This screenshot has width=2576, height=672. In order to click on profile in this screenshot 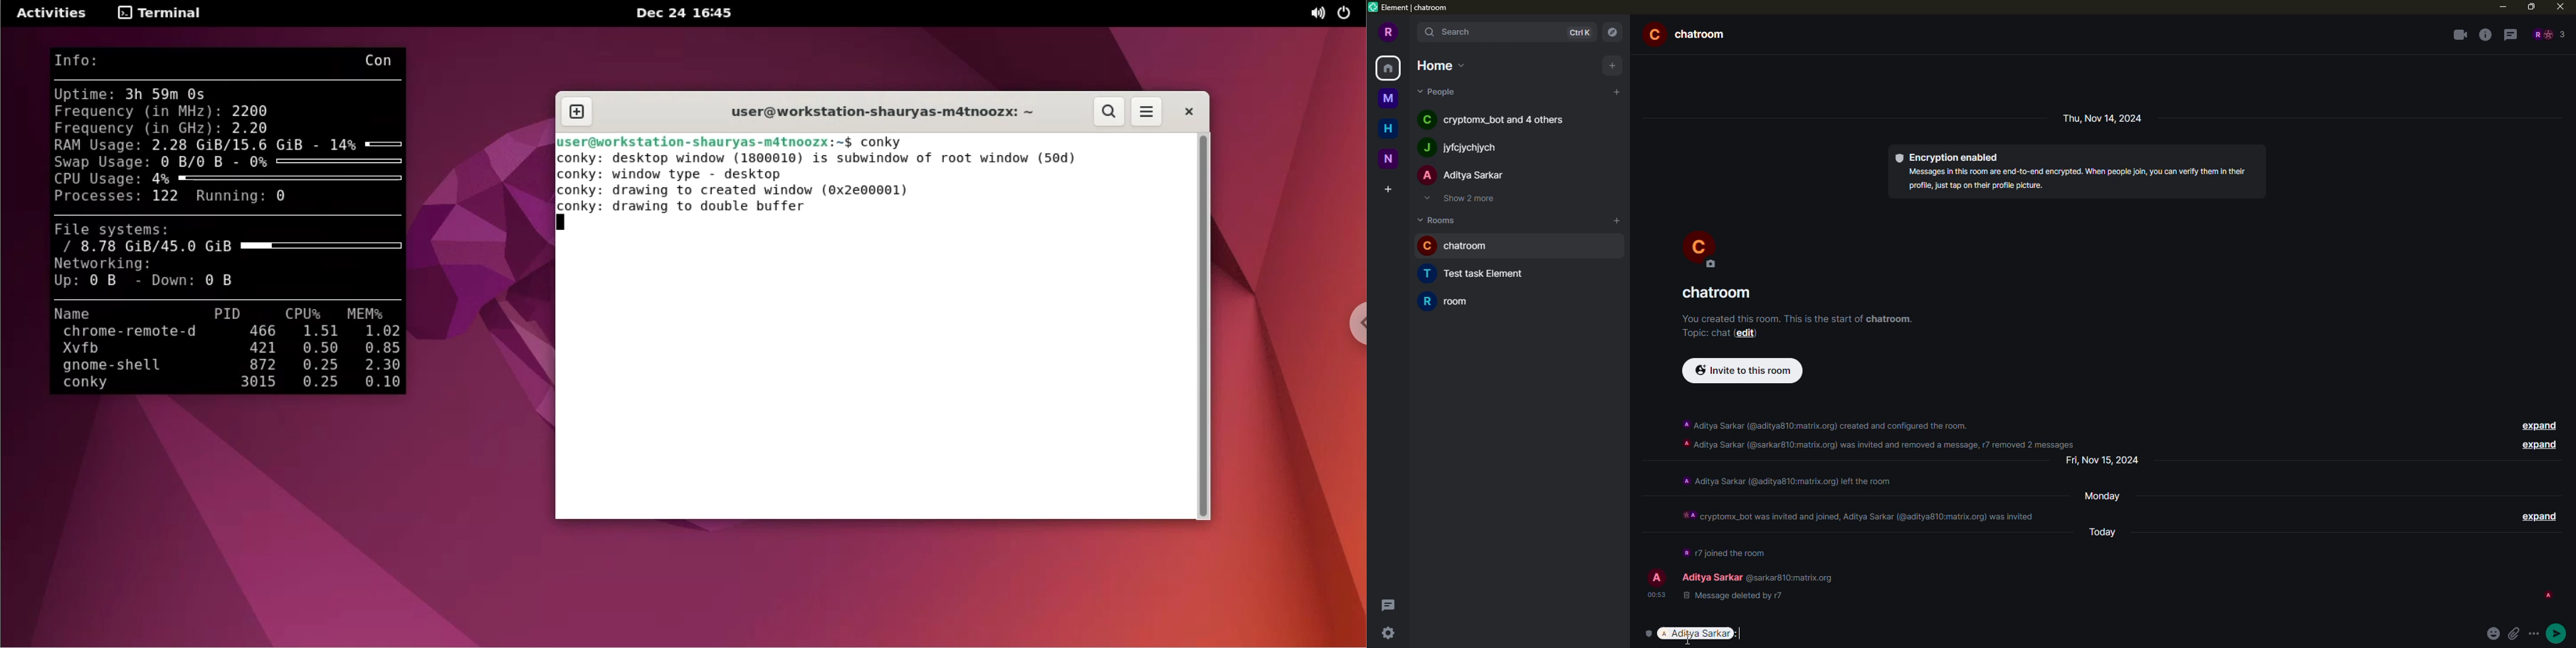, I will do `click(1389, 32)`.